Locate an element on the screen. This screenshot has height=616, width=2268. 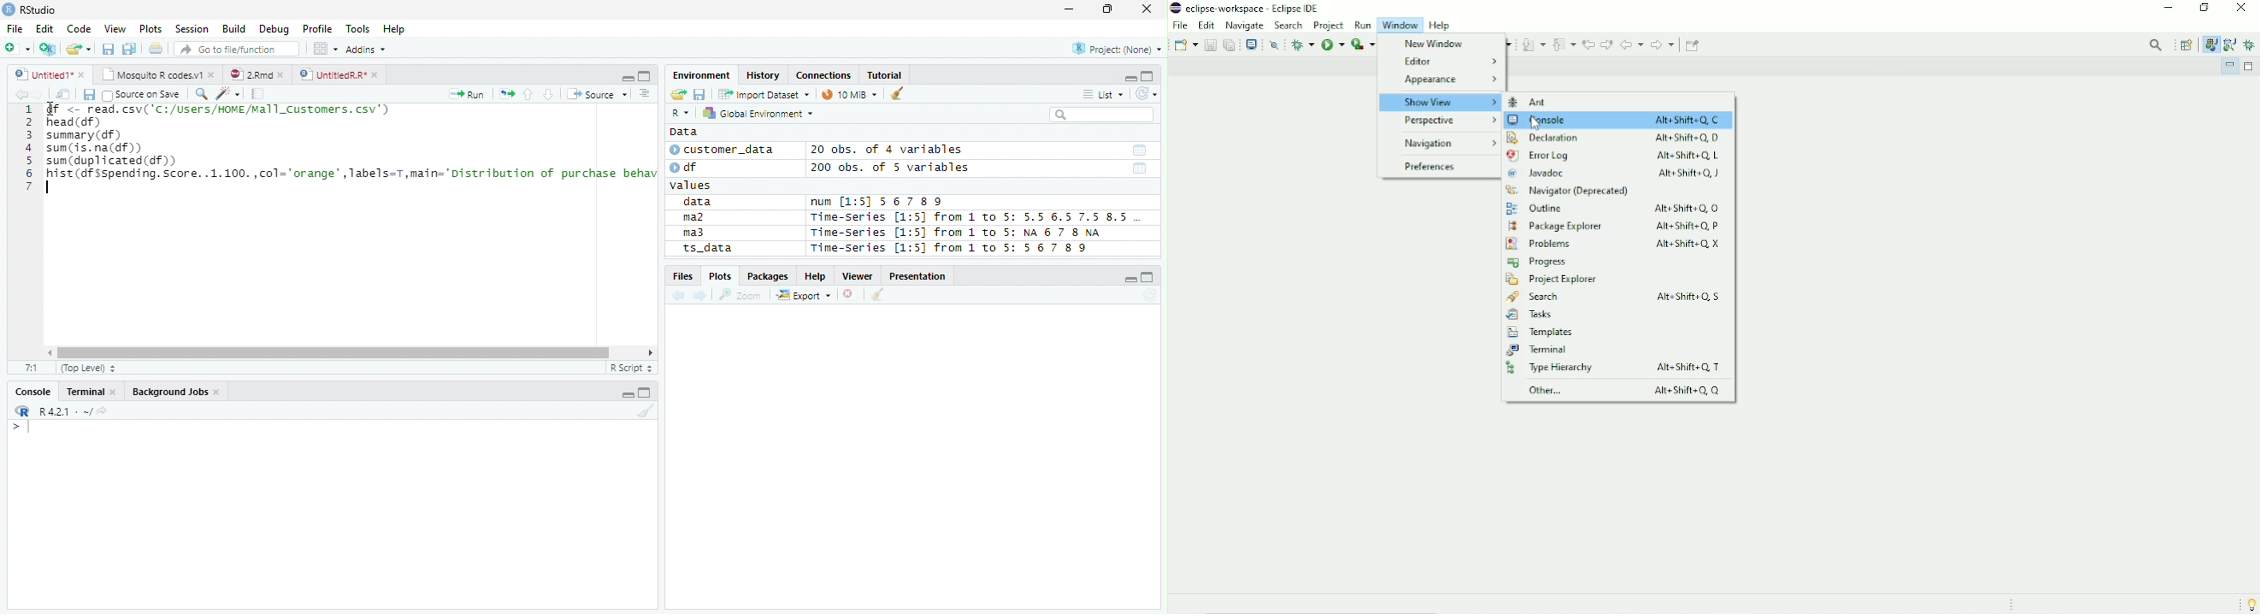
Console is located at coordinates (33, 390).